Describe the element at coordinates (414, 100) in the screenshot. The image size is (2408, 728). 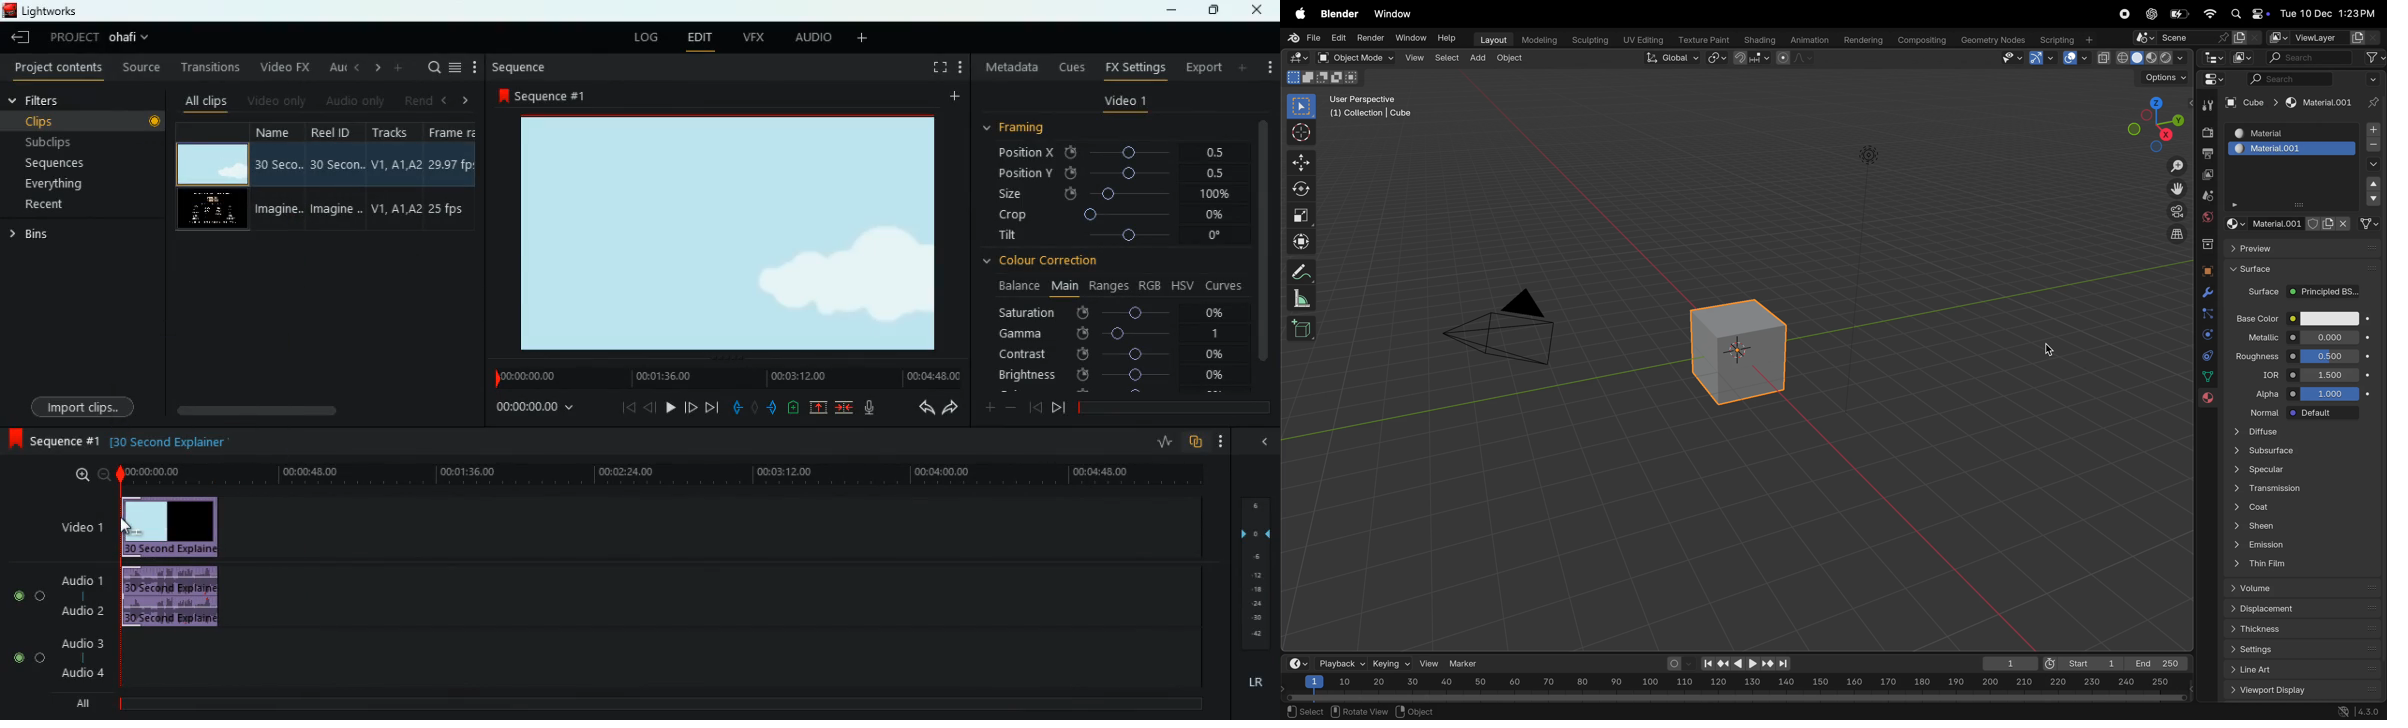
I see `rend` at that location.